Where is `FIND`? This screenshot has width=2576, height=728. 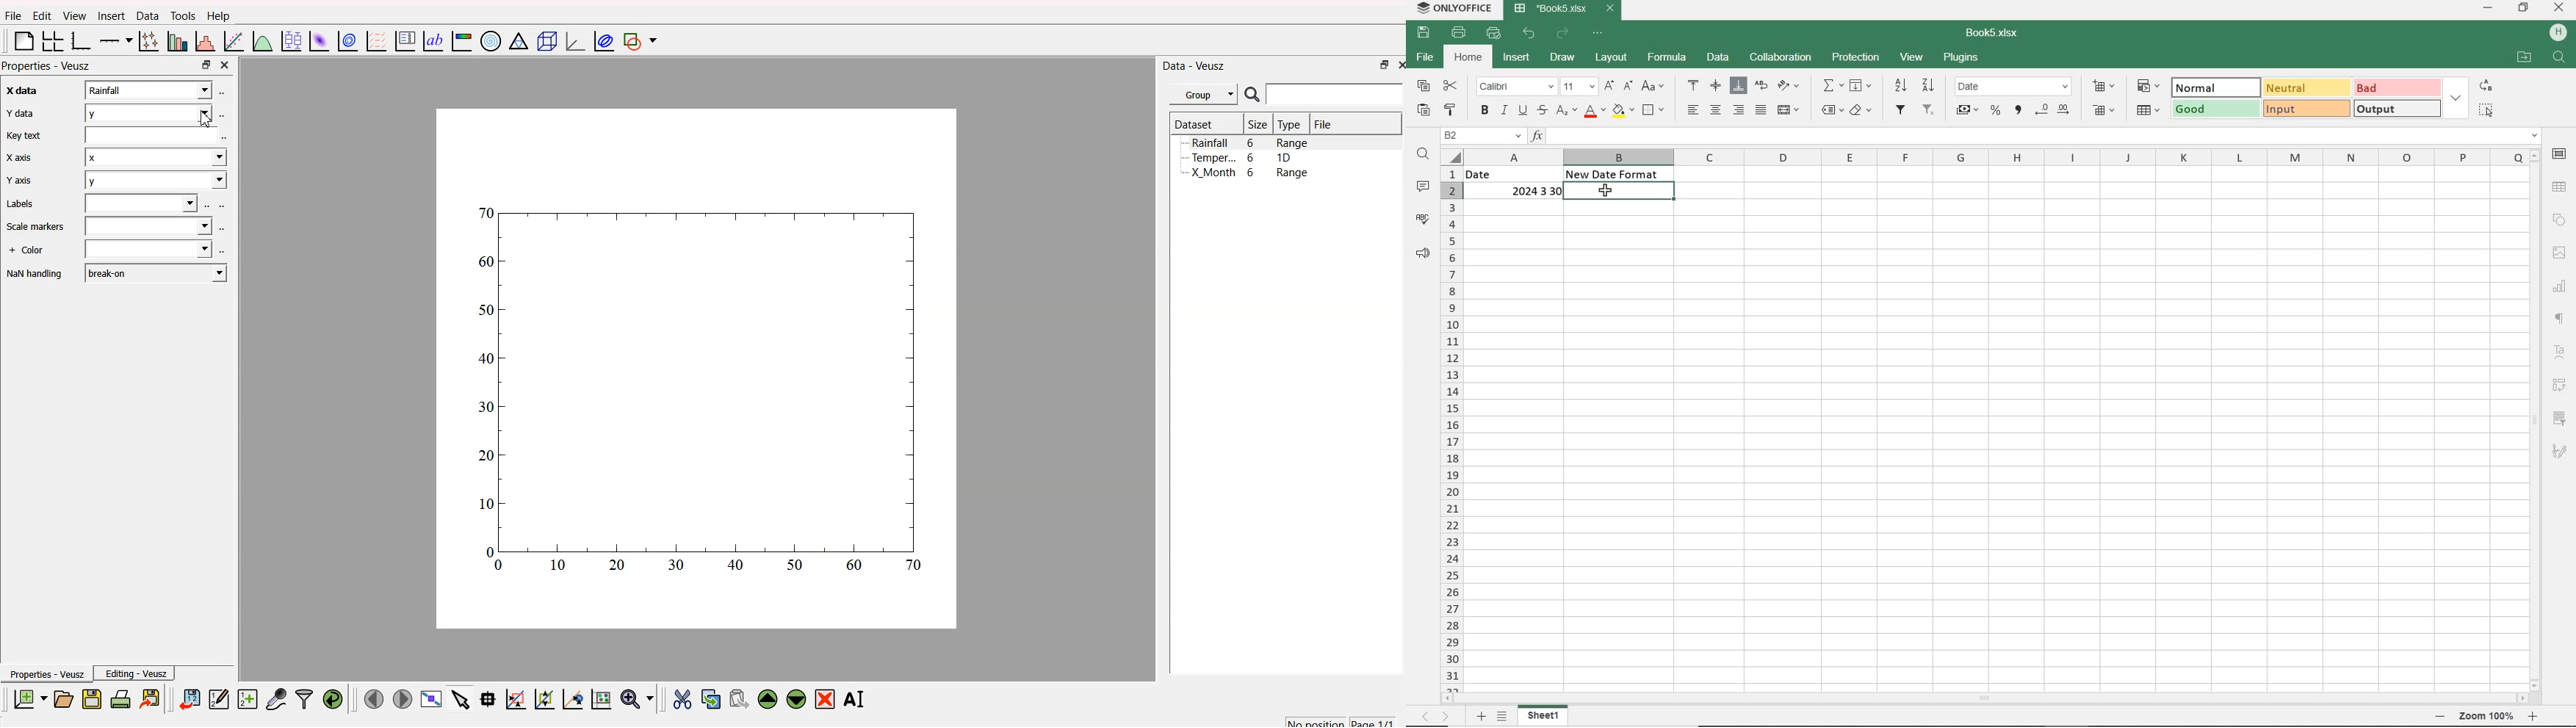
FIND is located at coordinates (1424, 157).